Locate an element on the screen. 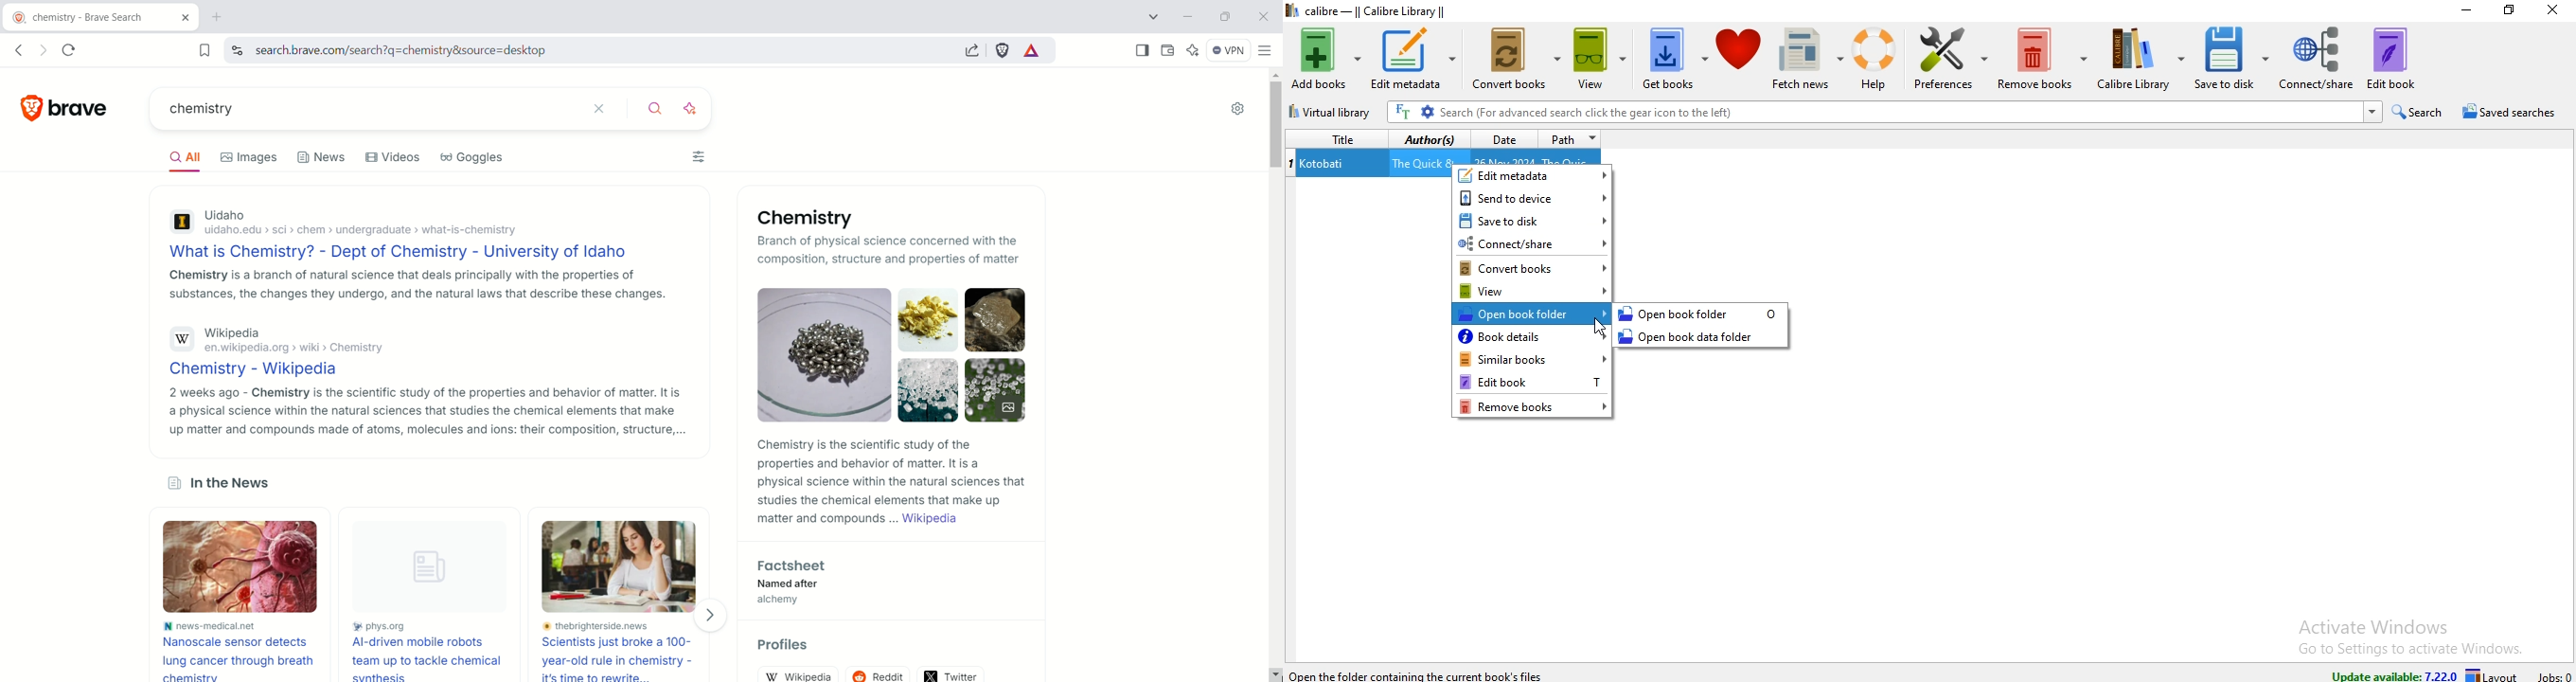 This screenshot has height=700, width=2576. date is located at coordinates (1500, 136).